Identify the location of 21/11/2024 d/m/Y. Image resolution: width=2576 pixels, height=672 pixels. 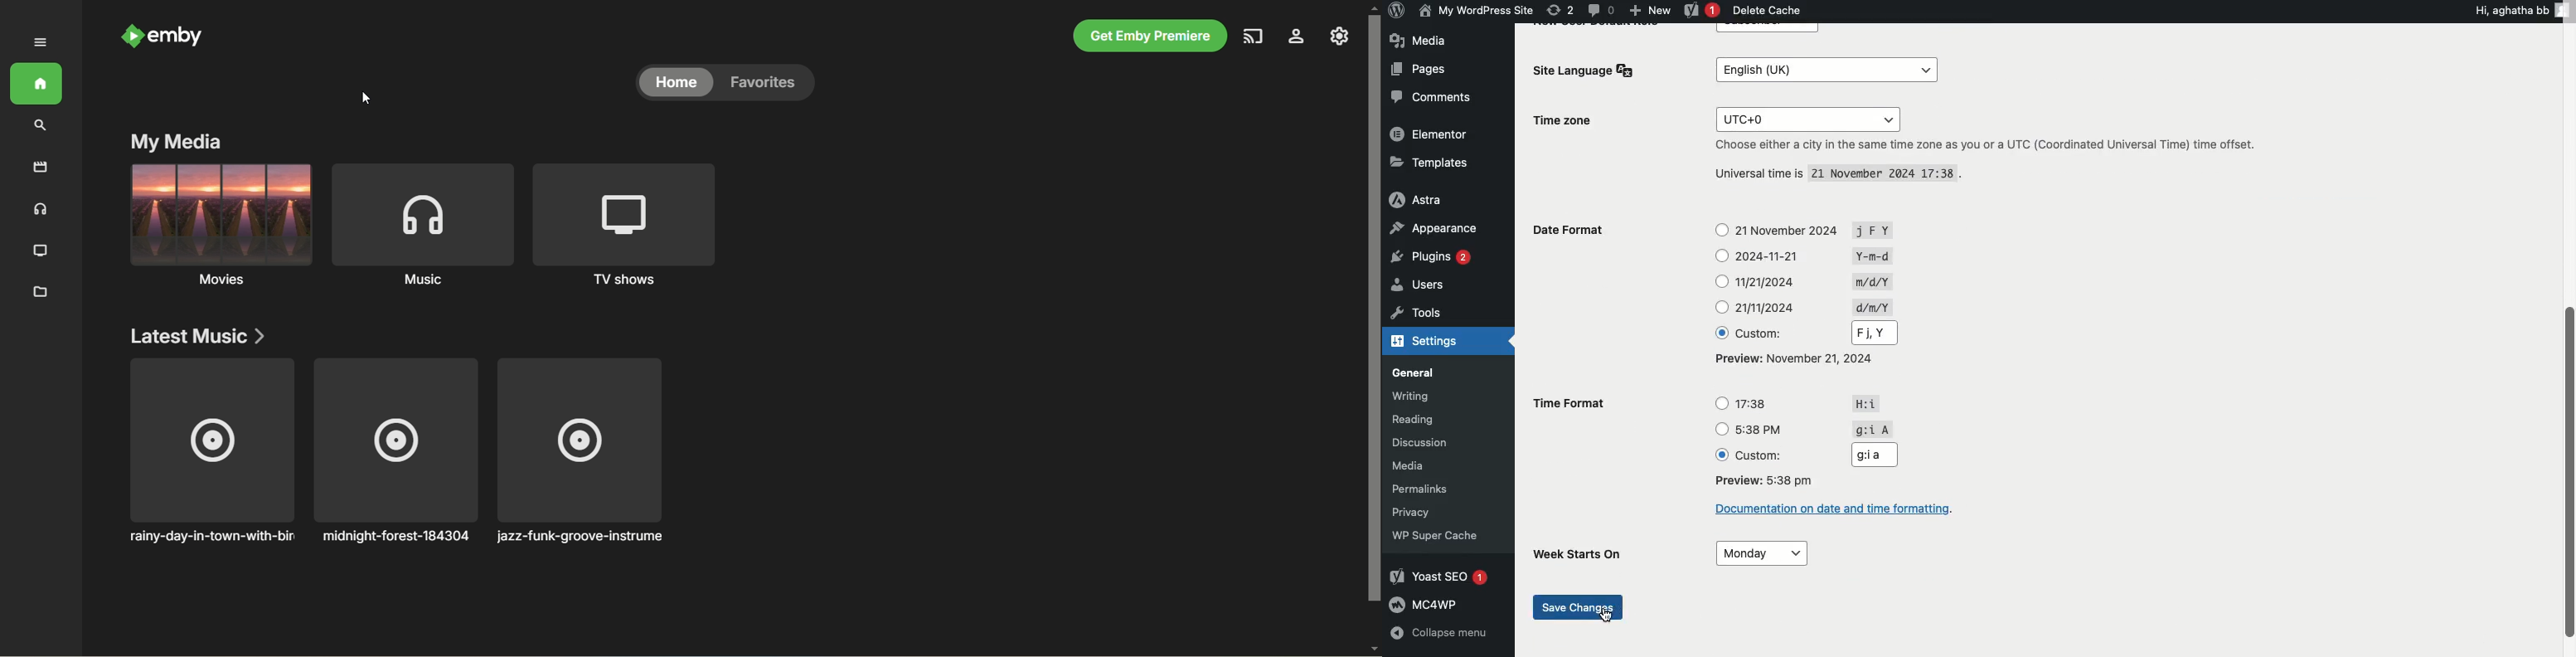
(1803, 306).